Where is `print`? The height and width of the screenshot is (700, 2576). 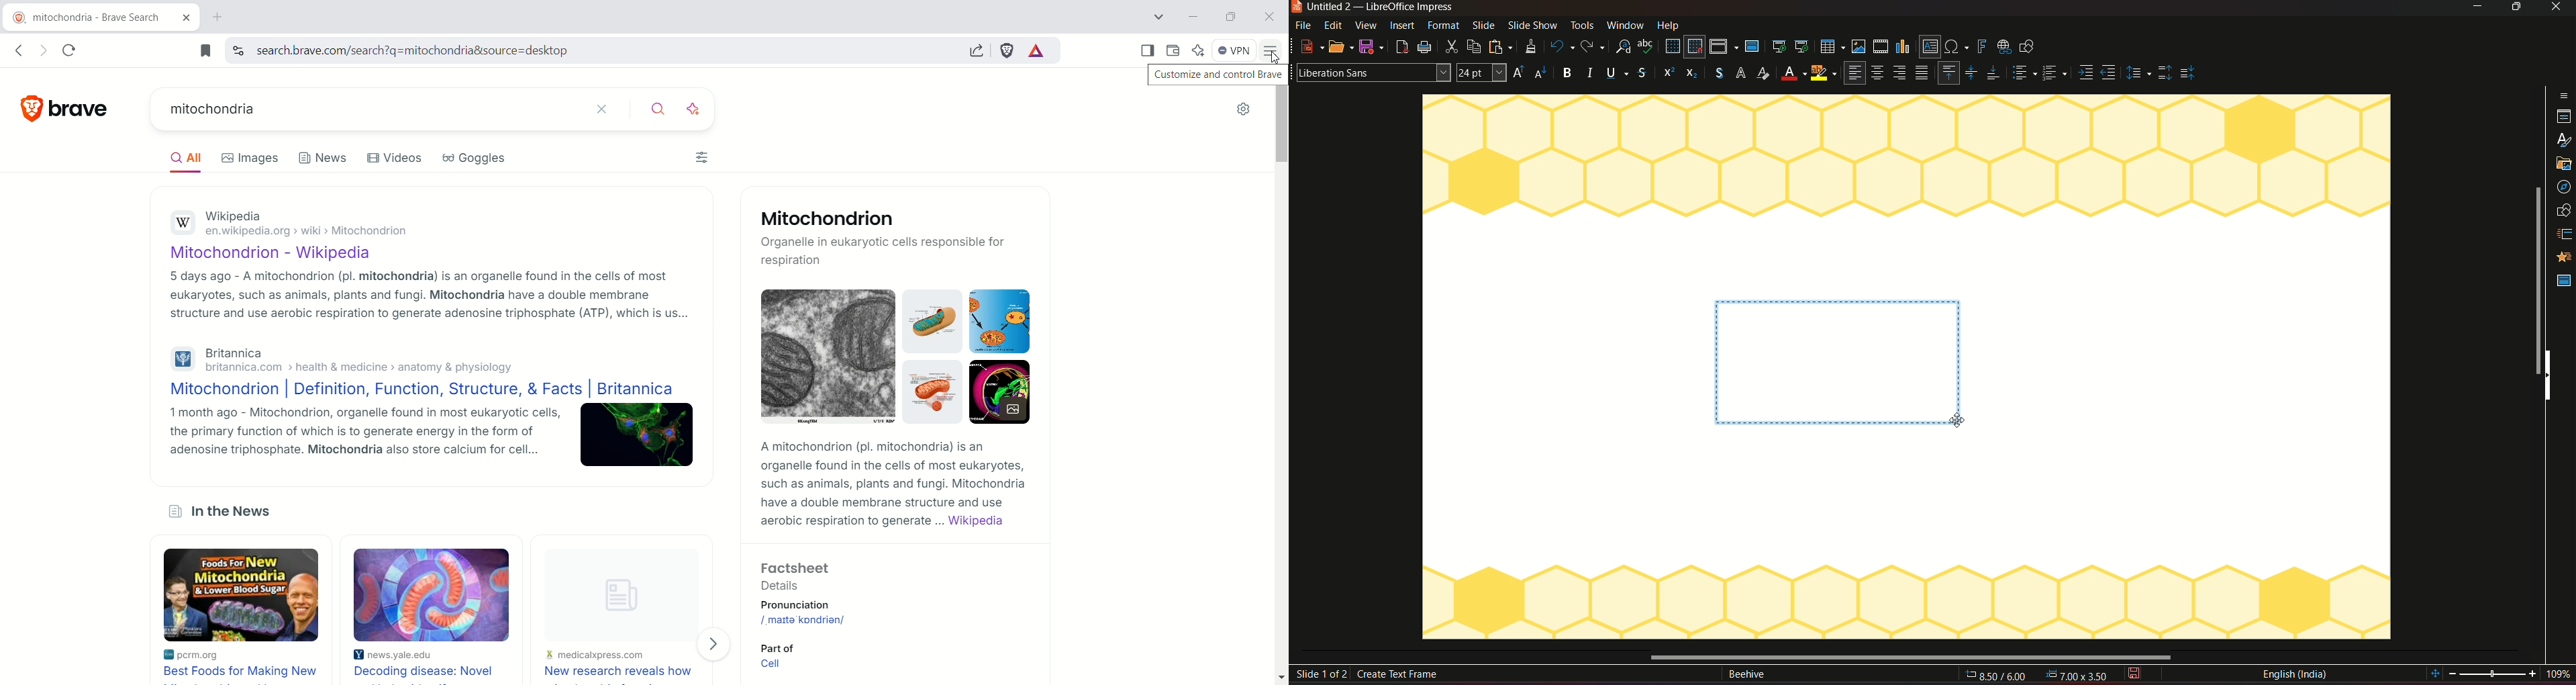 print is located at coordinates (1426, 48).